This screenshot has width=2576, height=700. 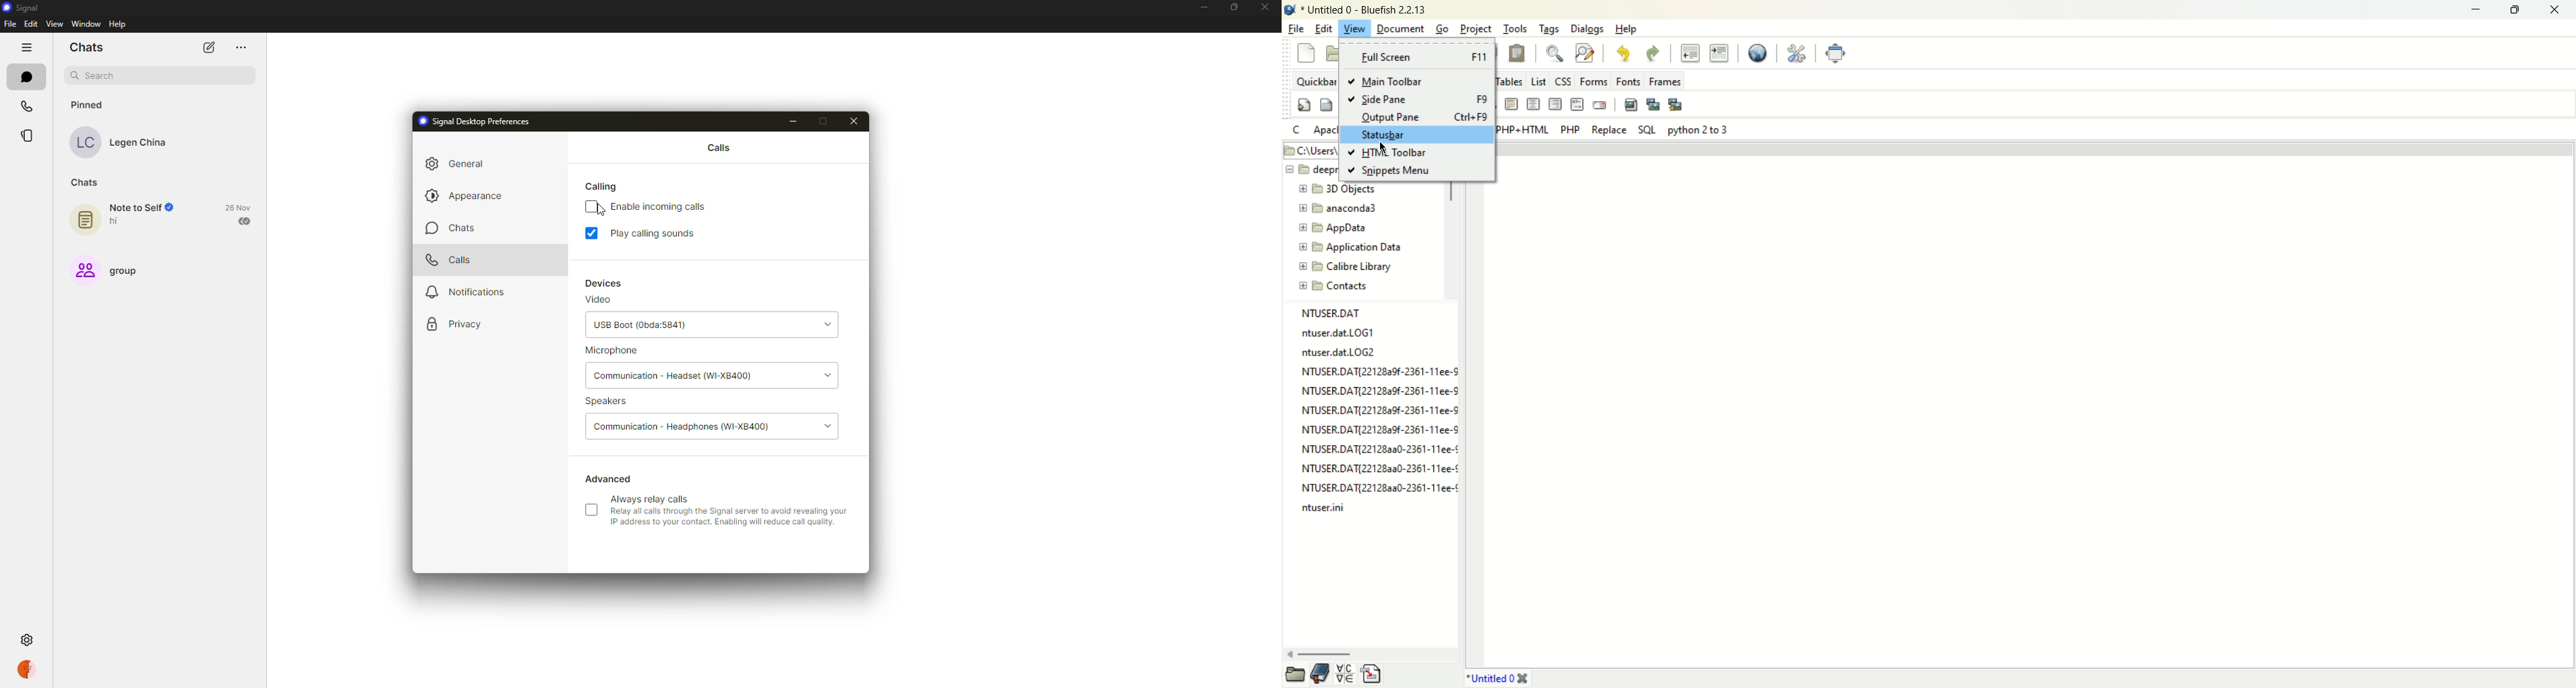 What do you see at coordinates (1383, 147) in the screenshot?
I see `cursor` at bounding box center [1383, 147].